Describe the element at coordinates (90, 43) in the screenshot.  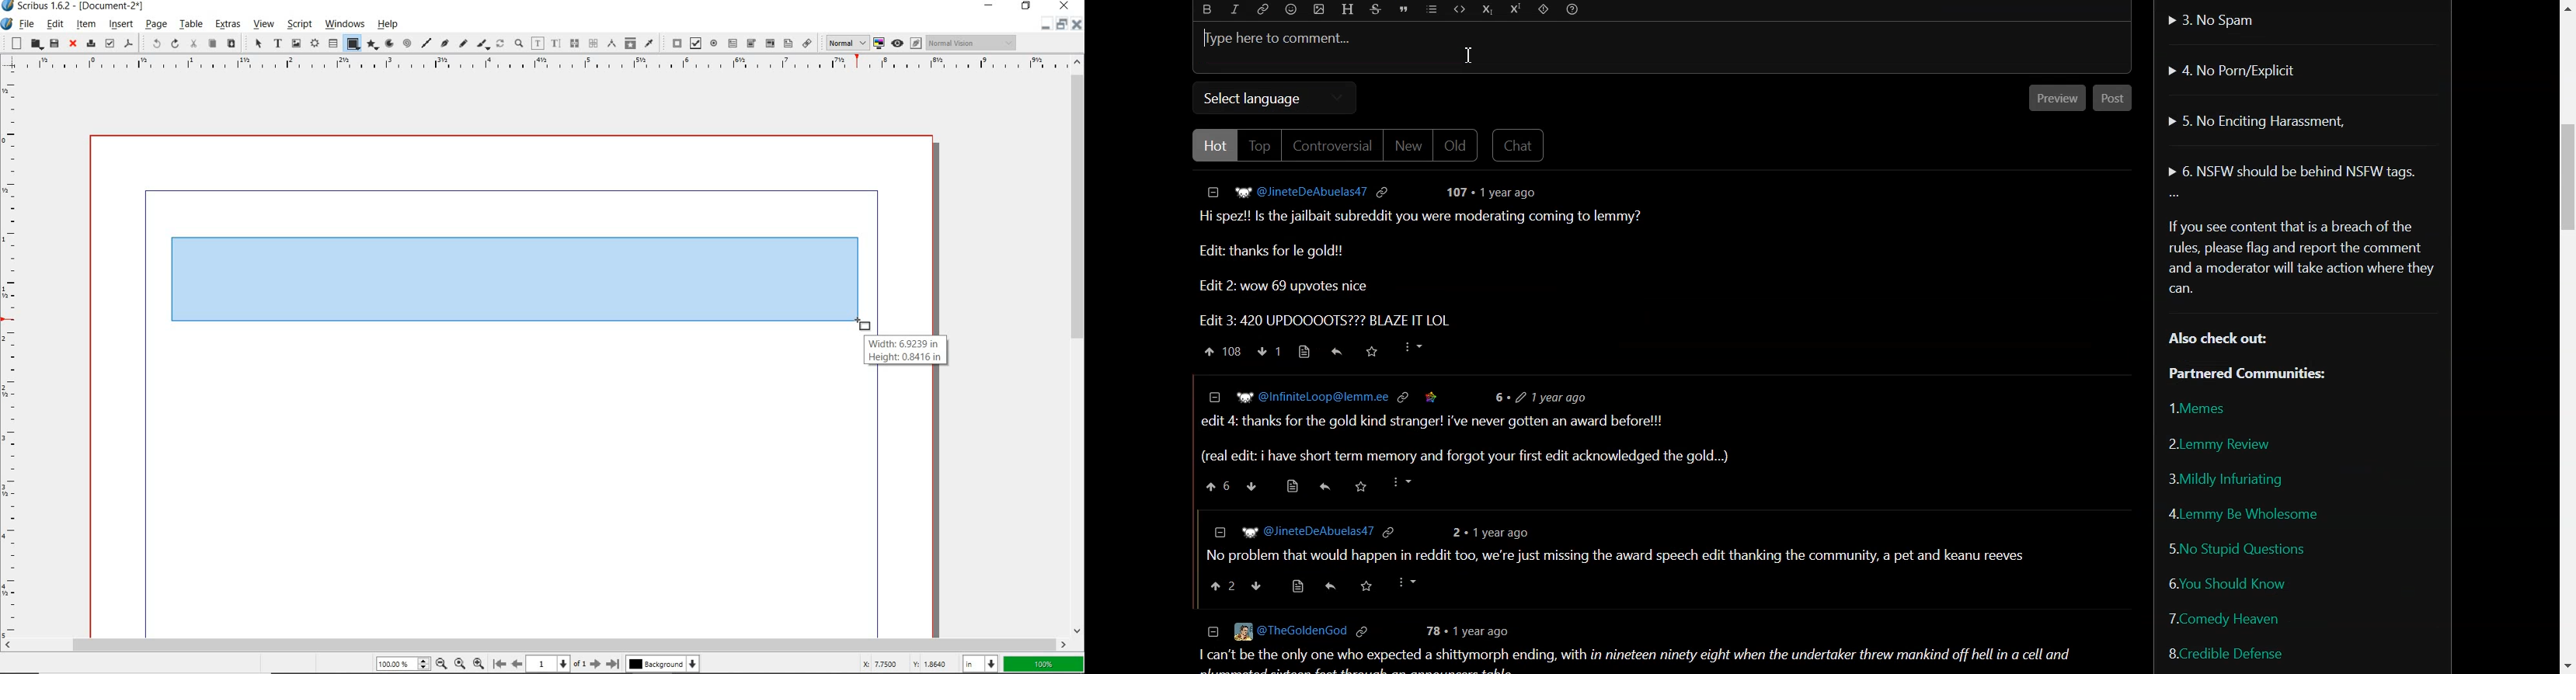
I see `print` at that location.